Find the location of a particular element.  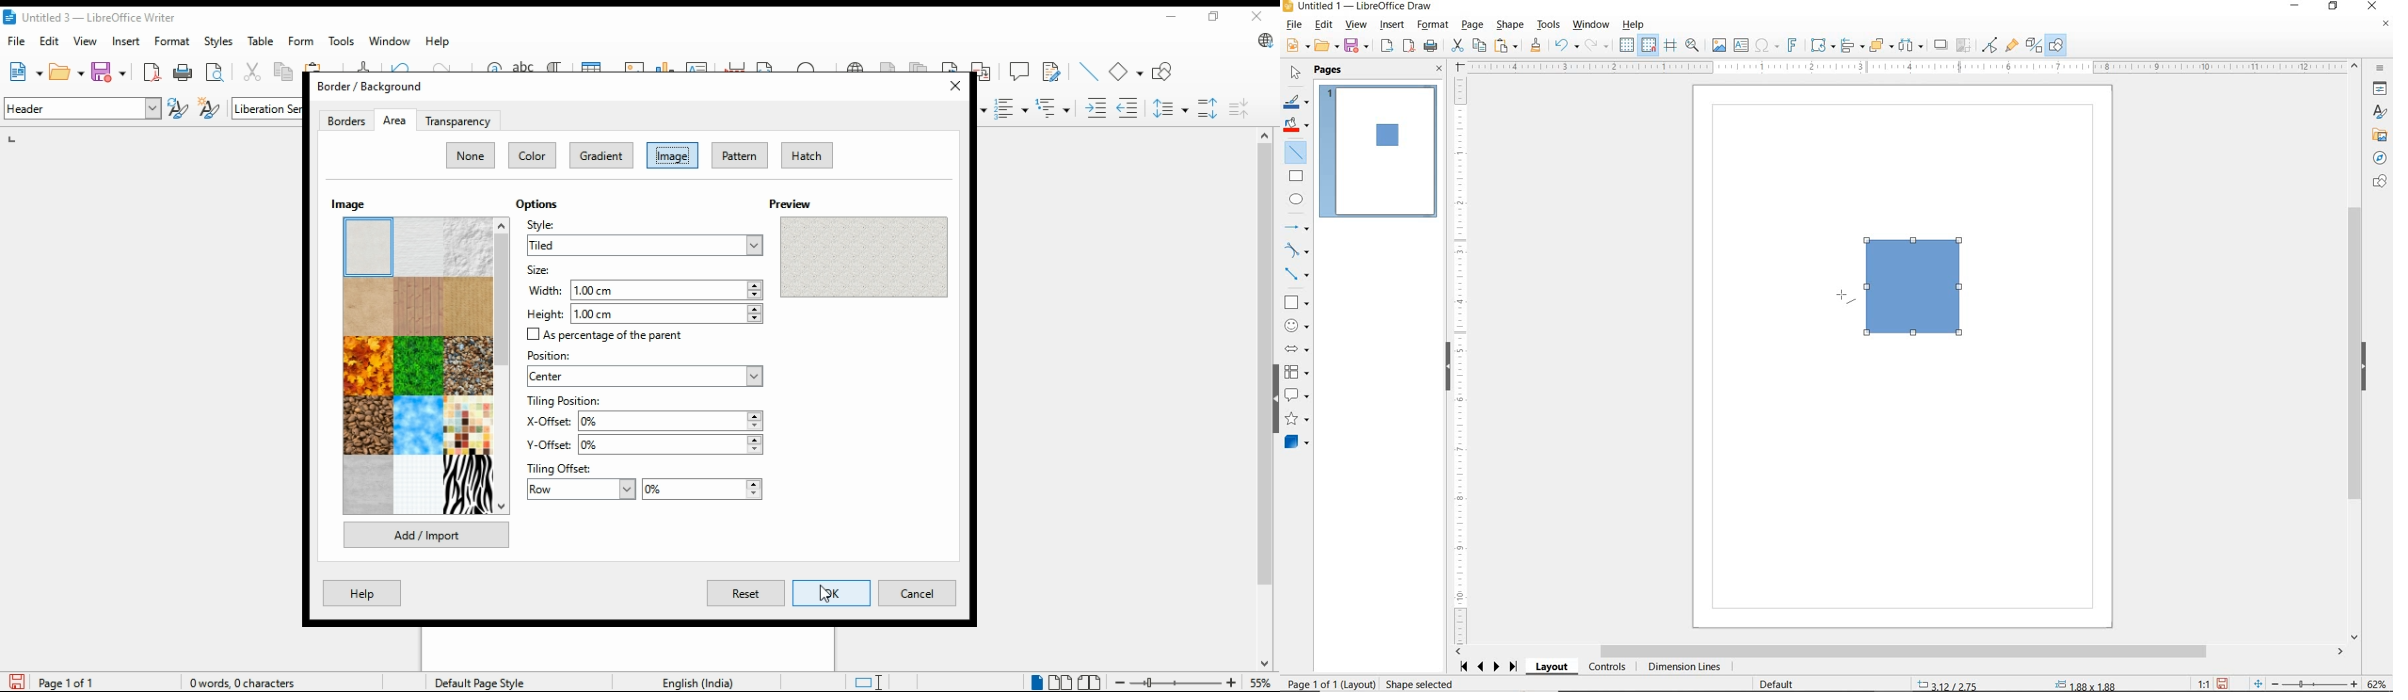

cut is located at coordinates (254, 72).